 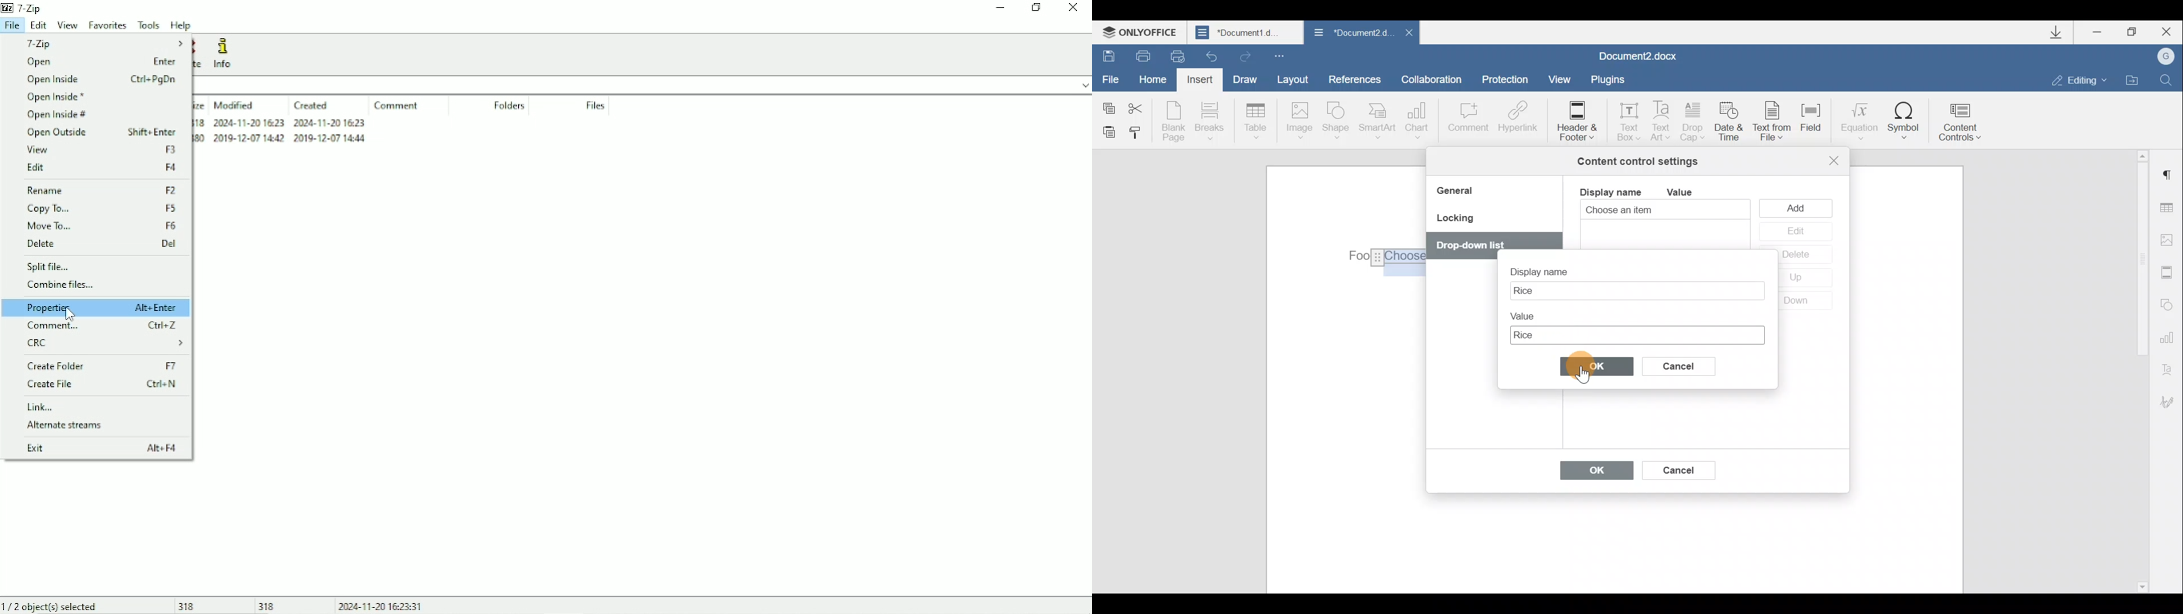 I want to click on General, so click(x=1459, y=192).